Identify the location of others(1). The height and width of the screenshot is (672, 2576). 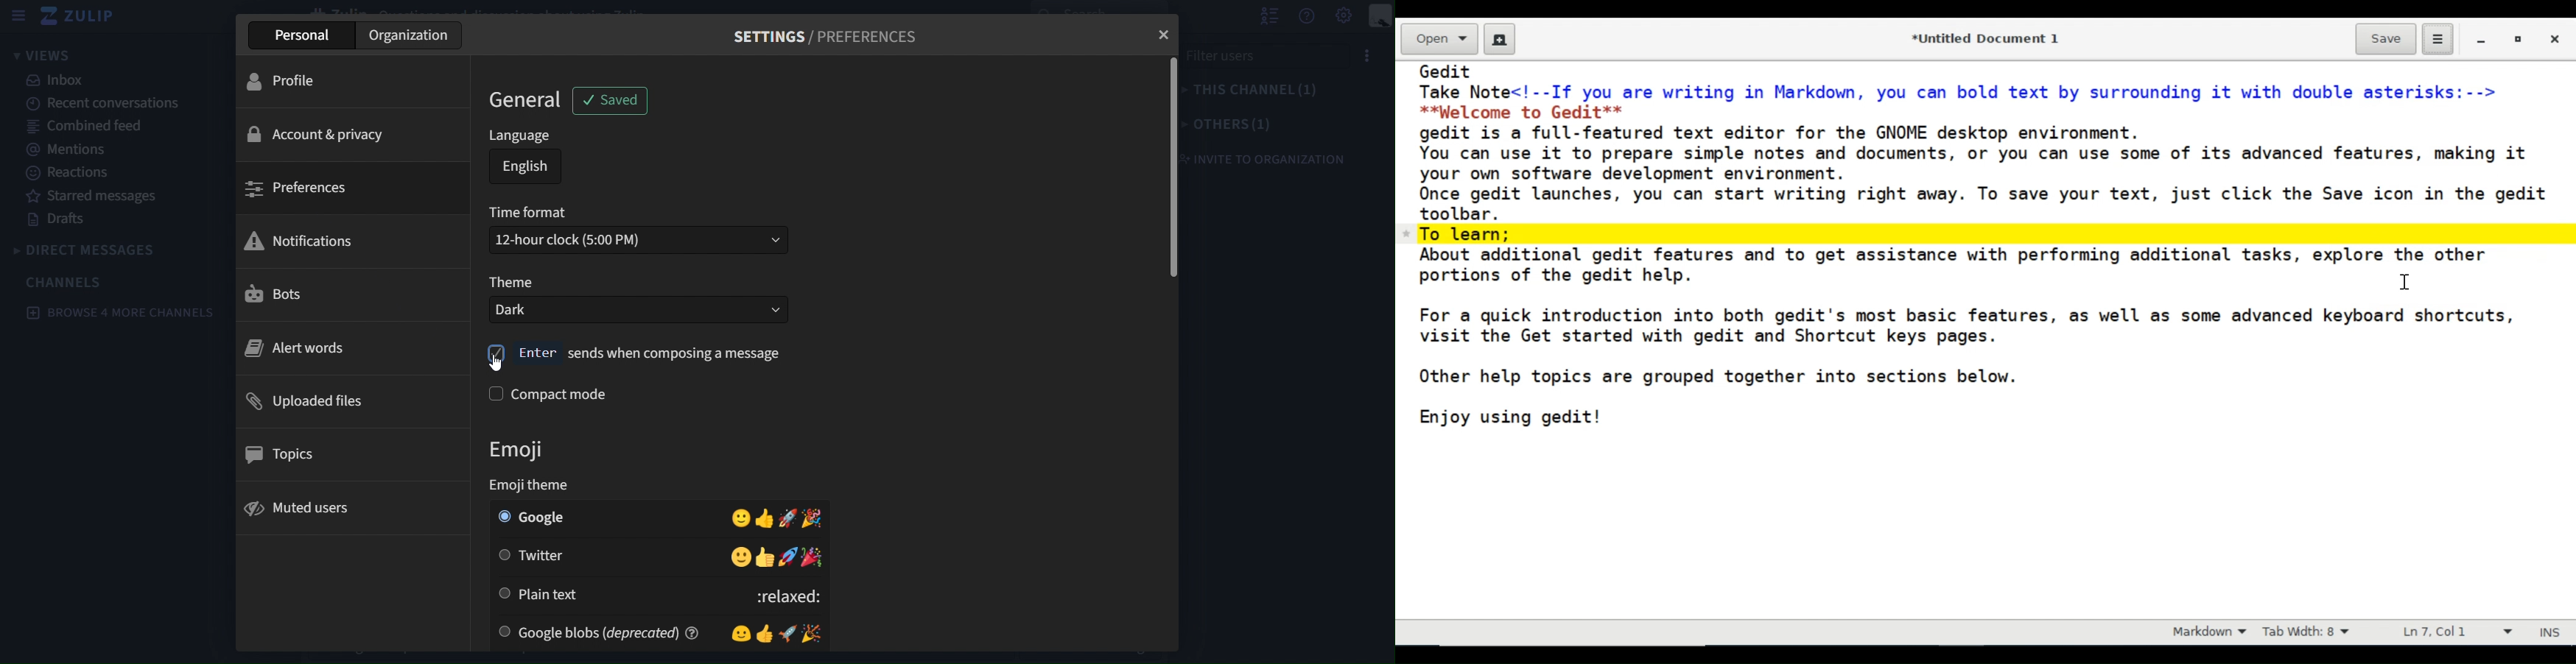
(1229, 124).